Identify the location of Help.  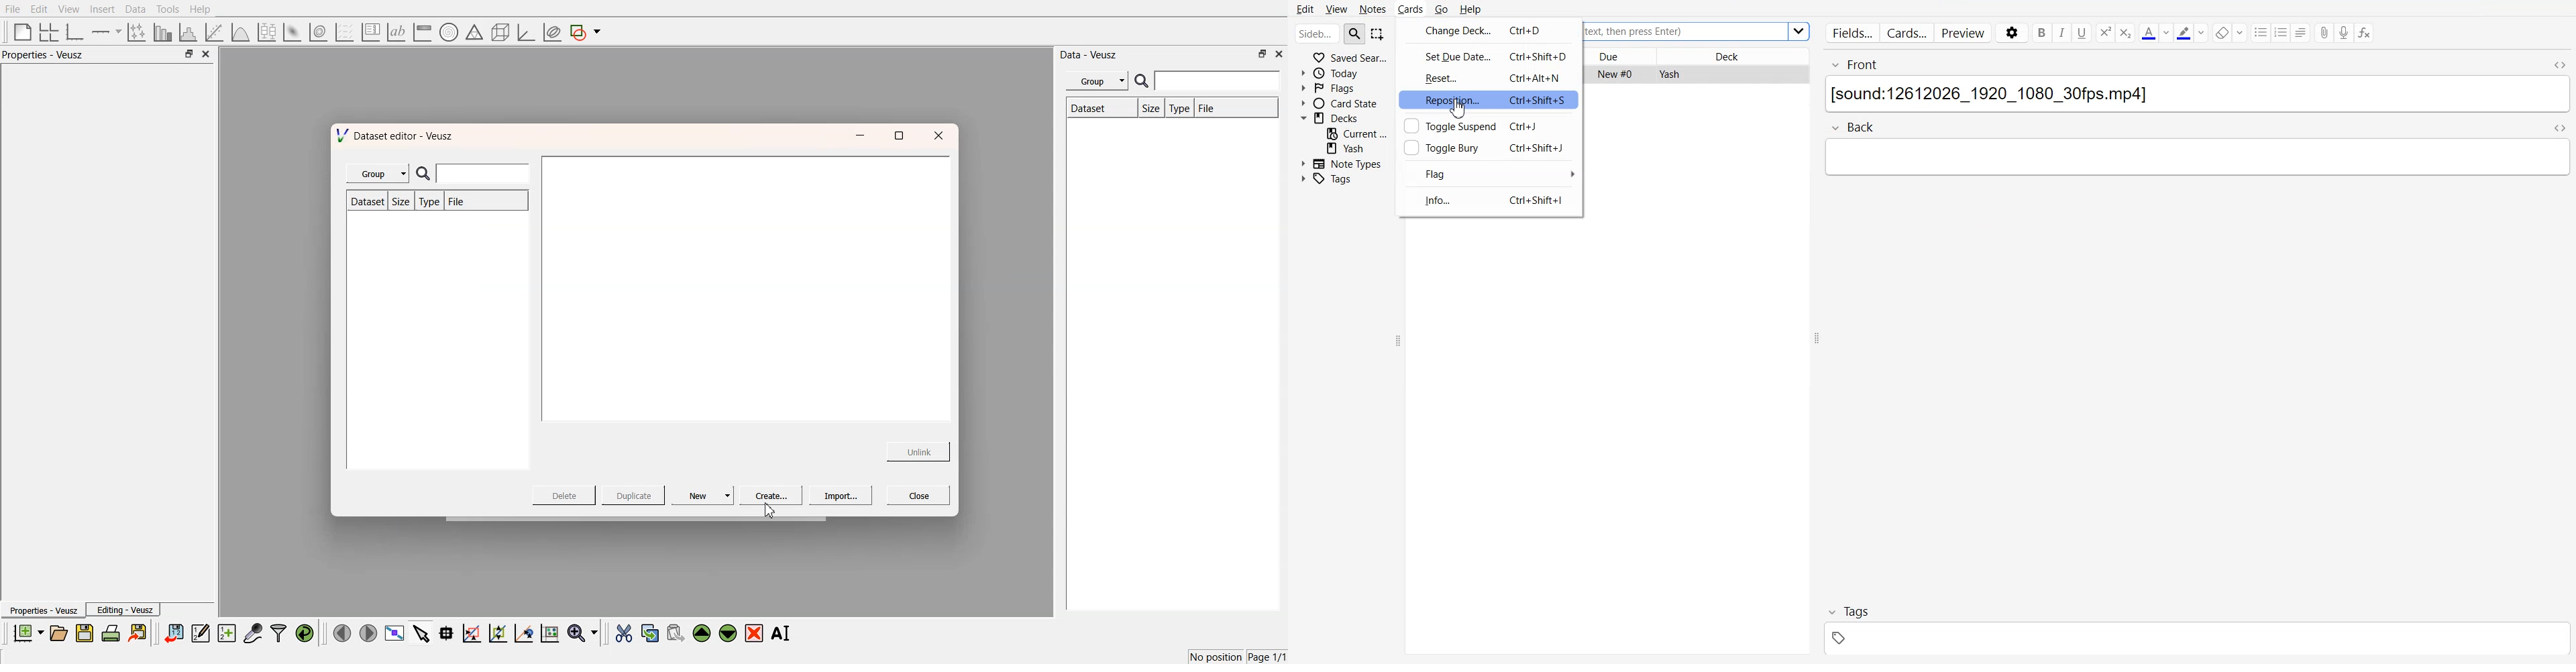
(1472, 8).